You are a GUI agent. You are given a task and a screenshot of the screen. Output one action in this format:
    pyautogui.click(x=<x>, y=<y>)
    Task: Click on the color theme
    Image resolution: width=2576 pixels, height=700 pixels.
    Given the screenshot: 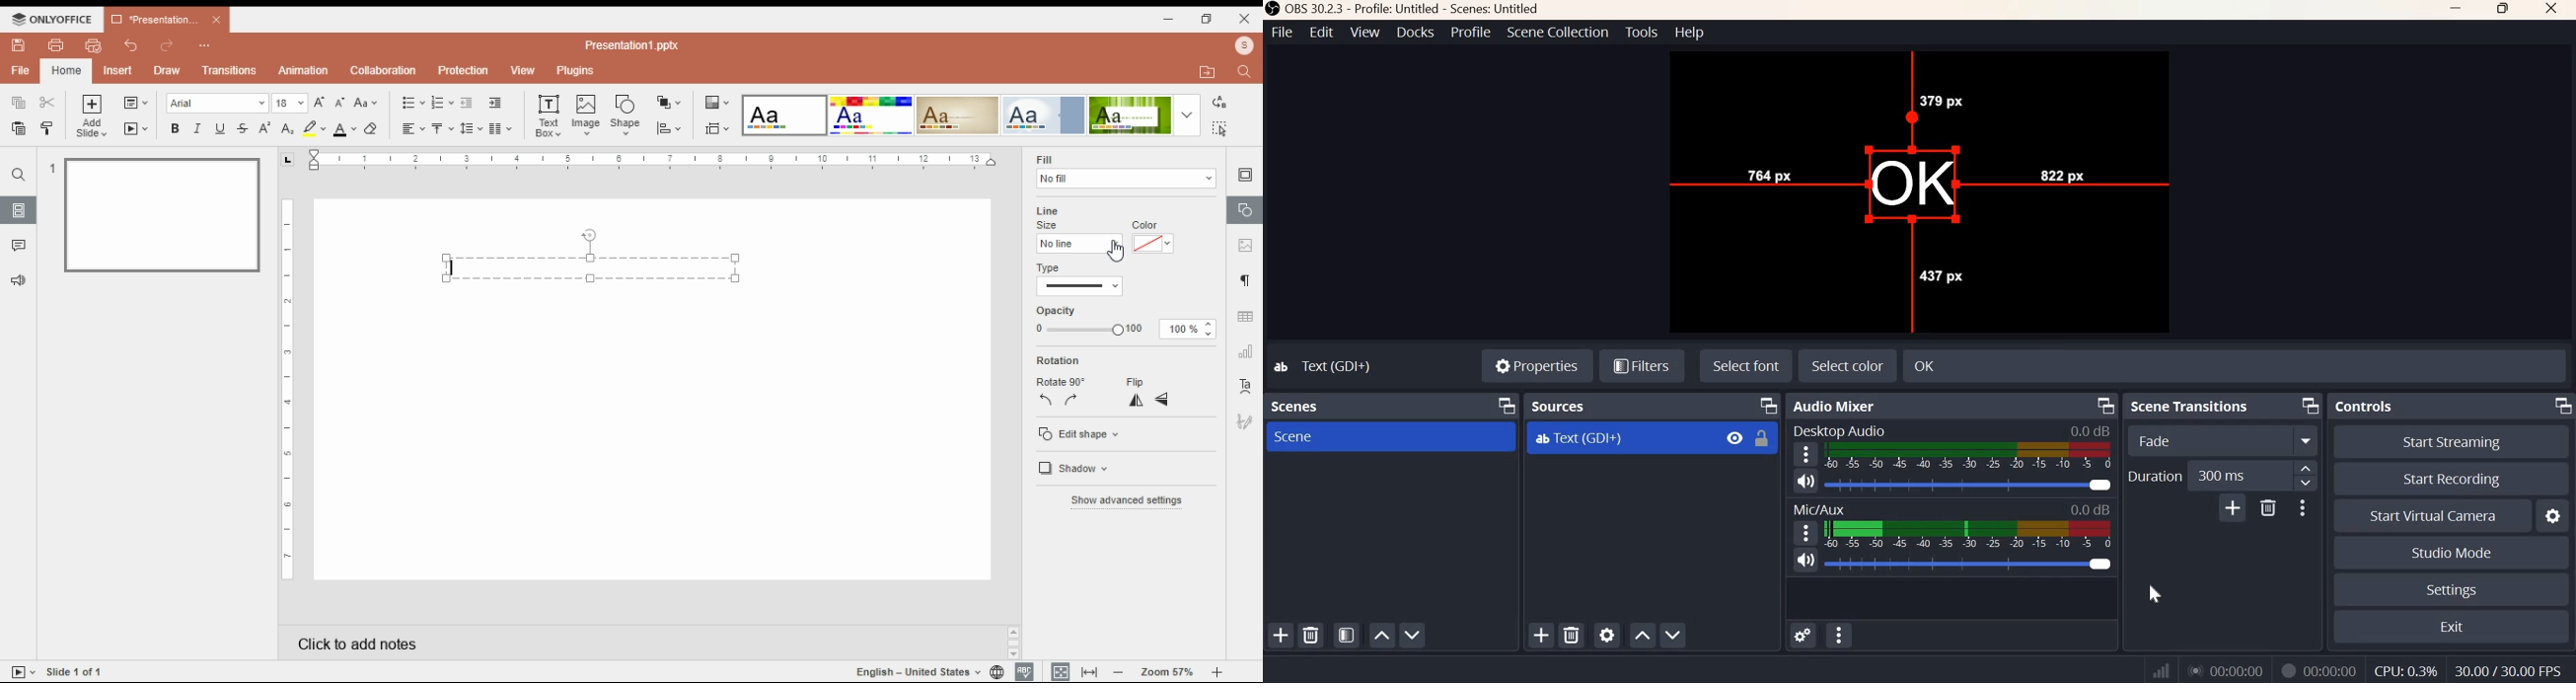 What is the action you would take?
    pyautogui.click(x=1130, y=115)
    